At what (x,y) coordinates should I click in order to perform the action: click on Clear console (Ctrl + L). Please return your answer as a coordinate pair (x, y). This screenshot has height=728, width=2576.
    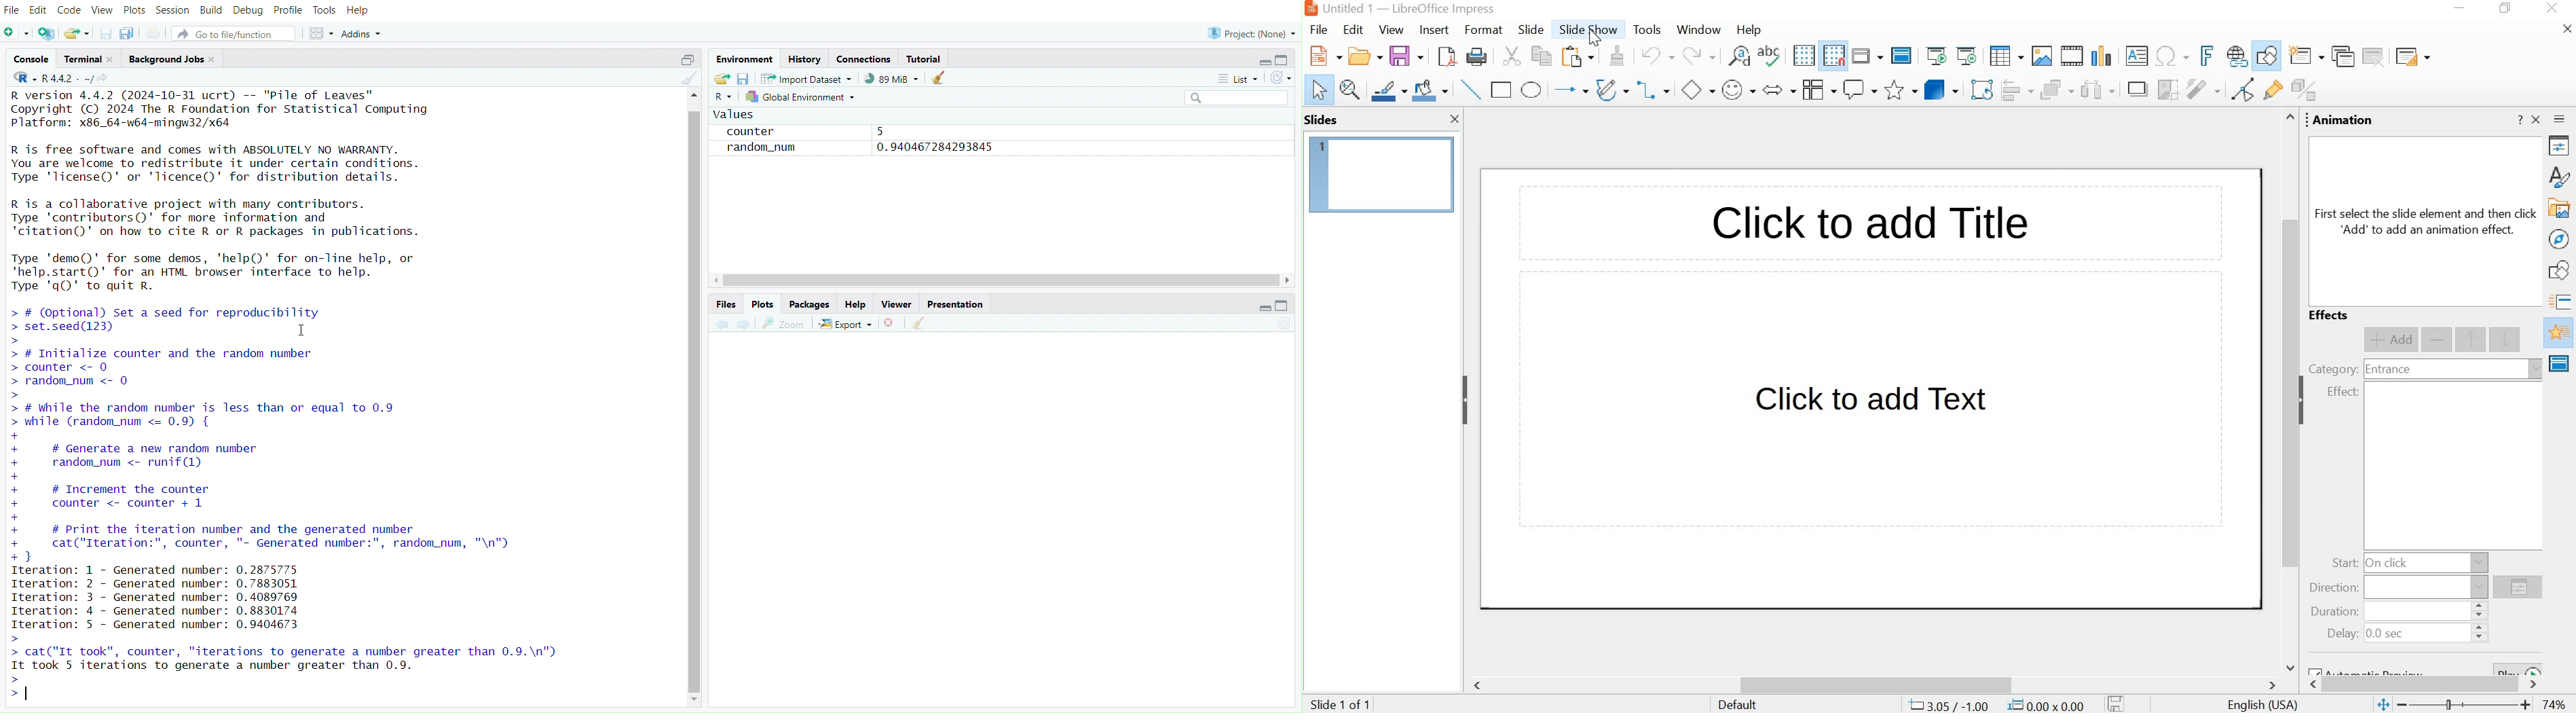
    Looking at the image, I should click on (941, 77).